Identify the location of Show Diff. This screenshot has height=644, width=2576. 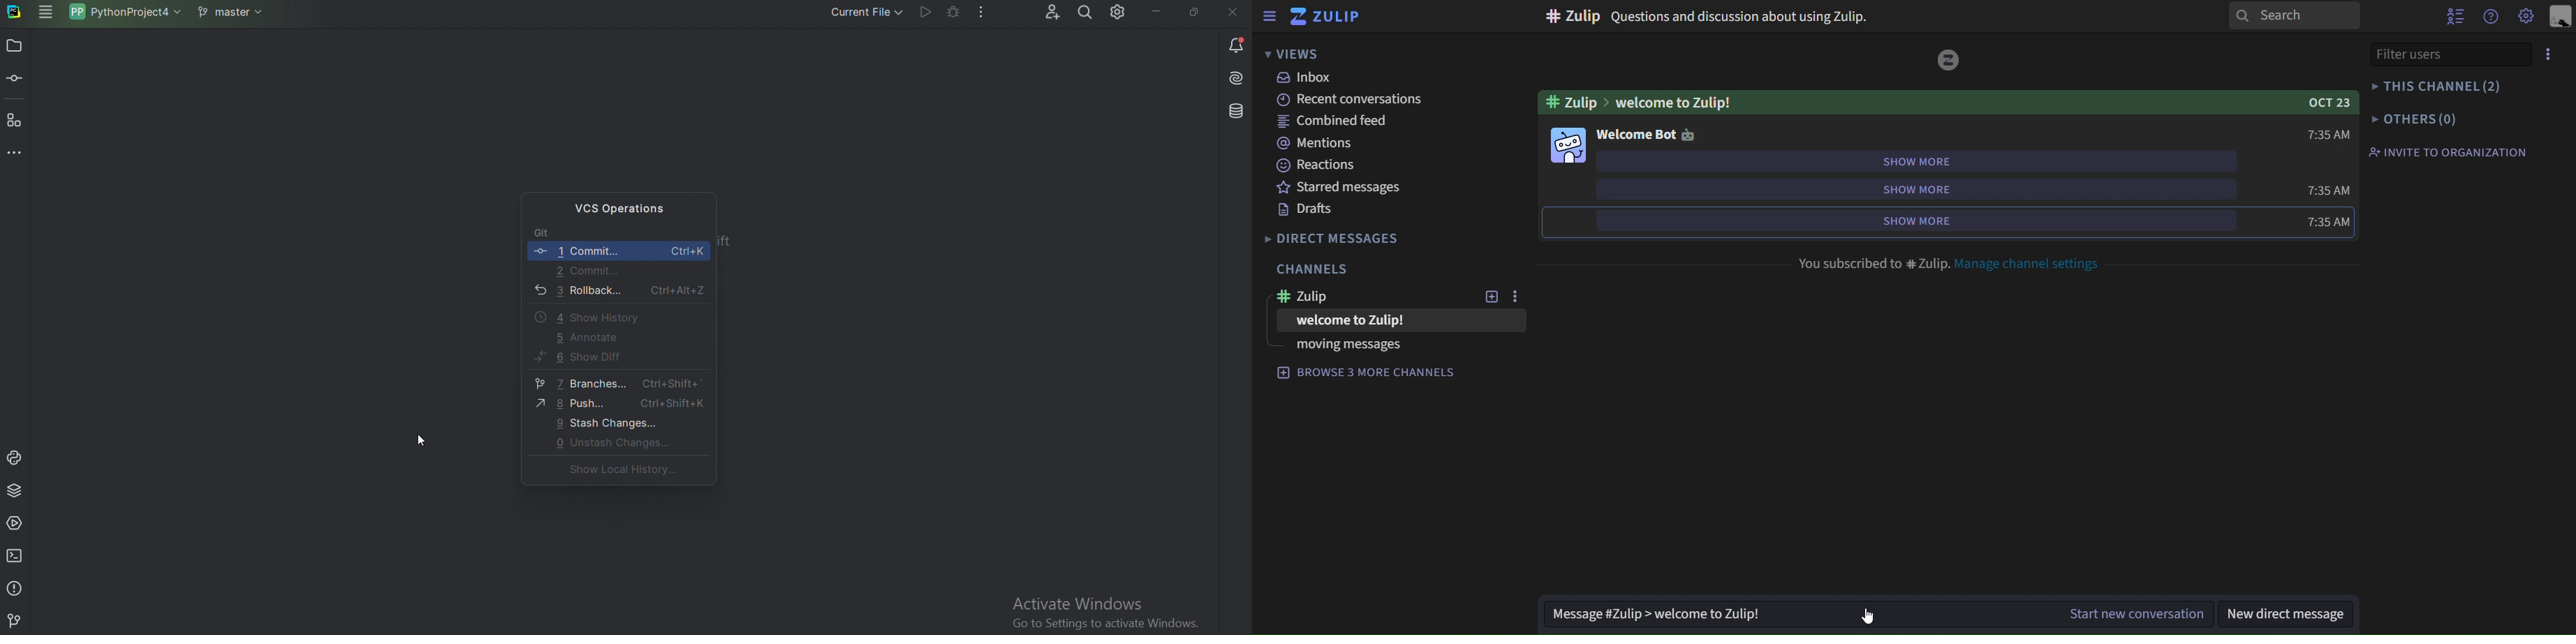
(578, 359).